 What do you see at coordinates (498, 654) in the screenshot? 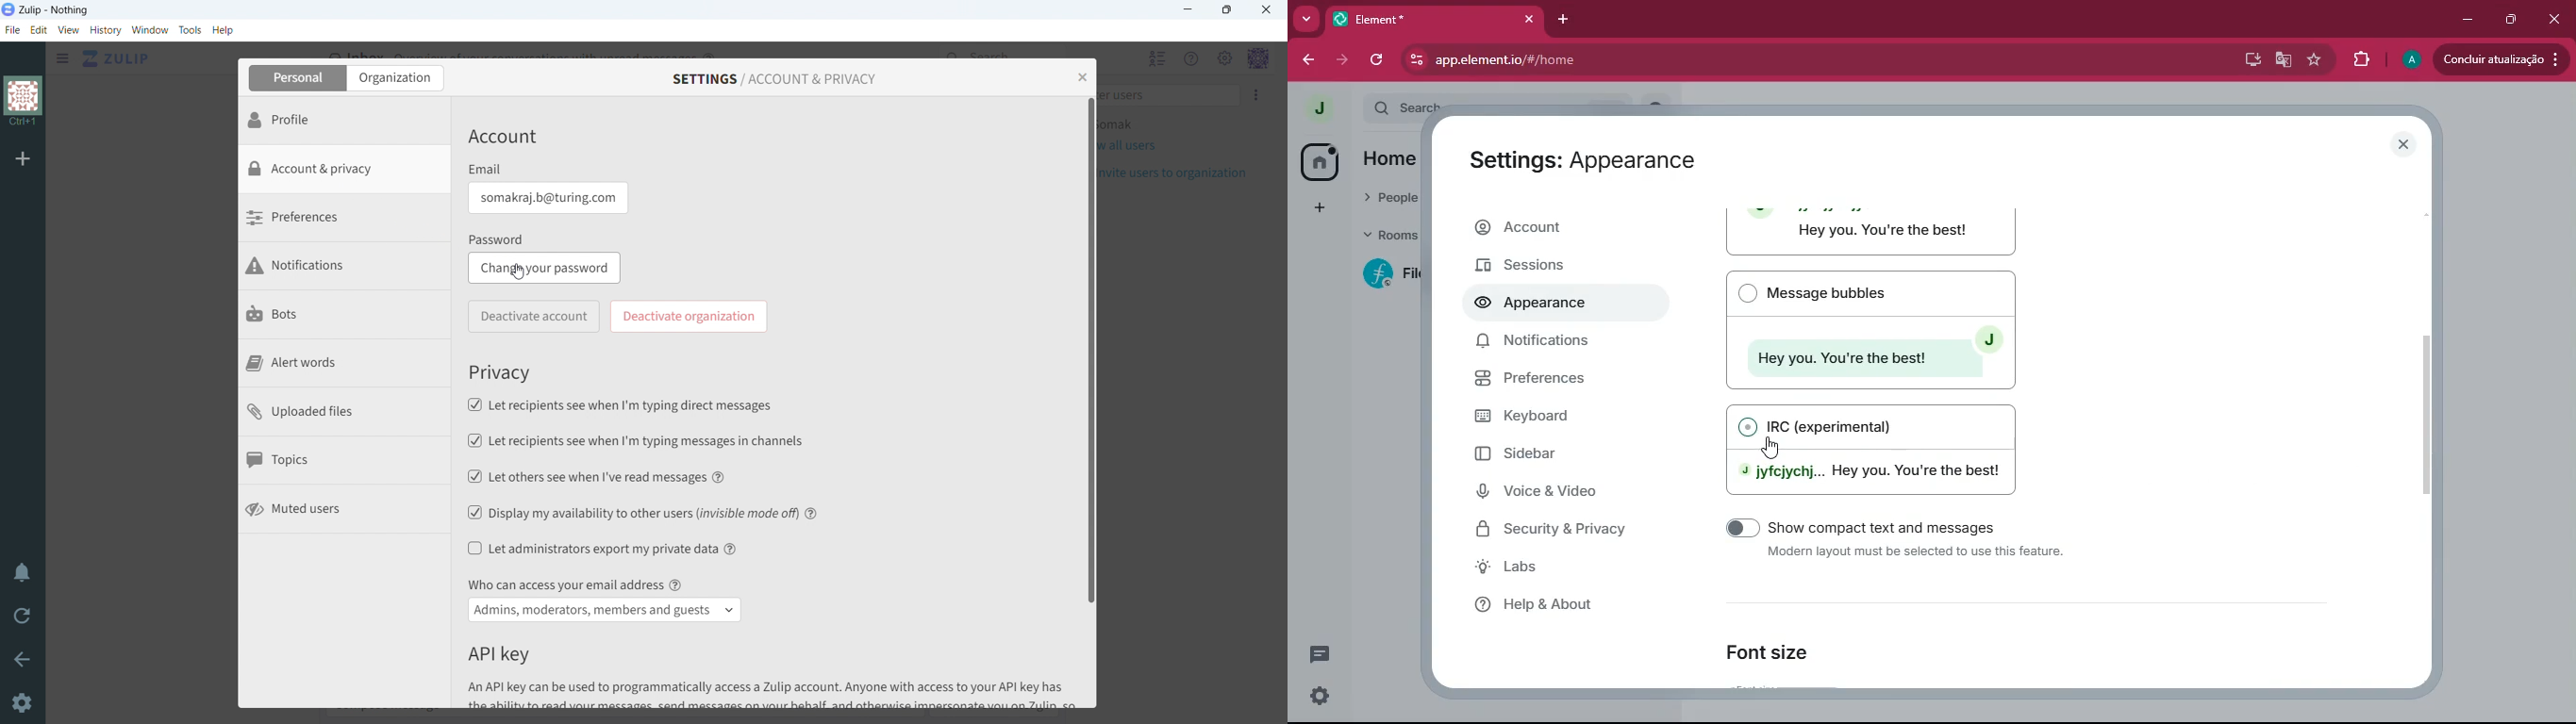
I see `API key` at bounding box center [498, 654].